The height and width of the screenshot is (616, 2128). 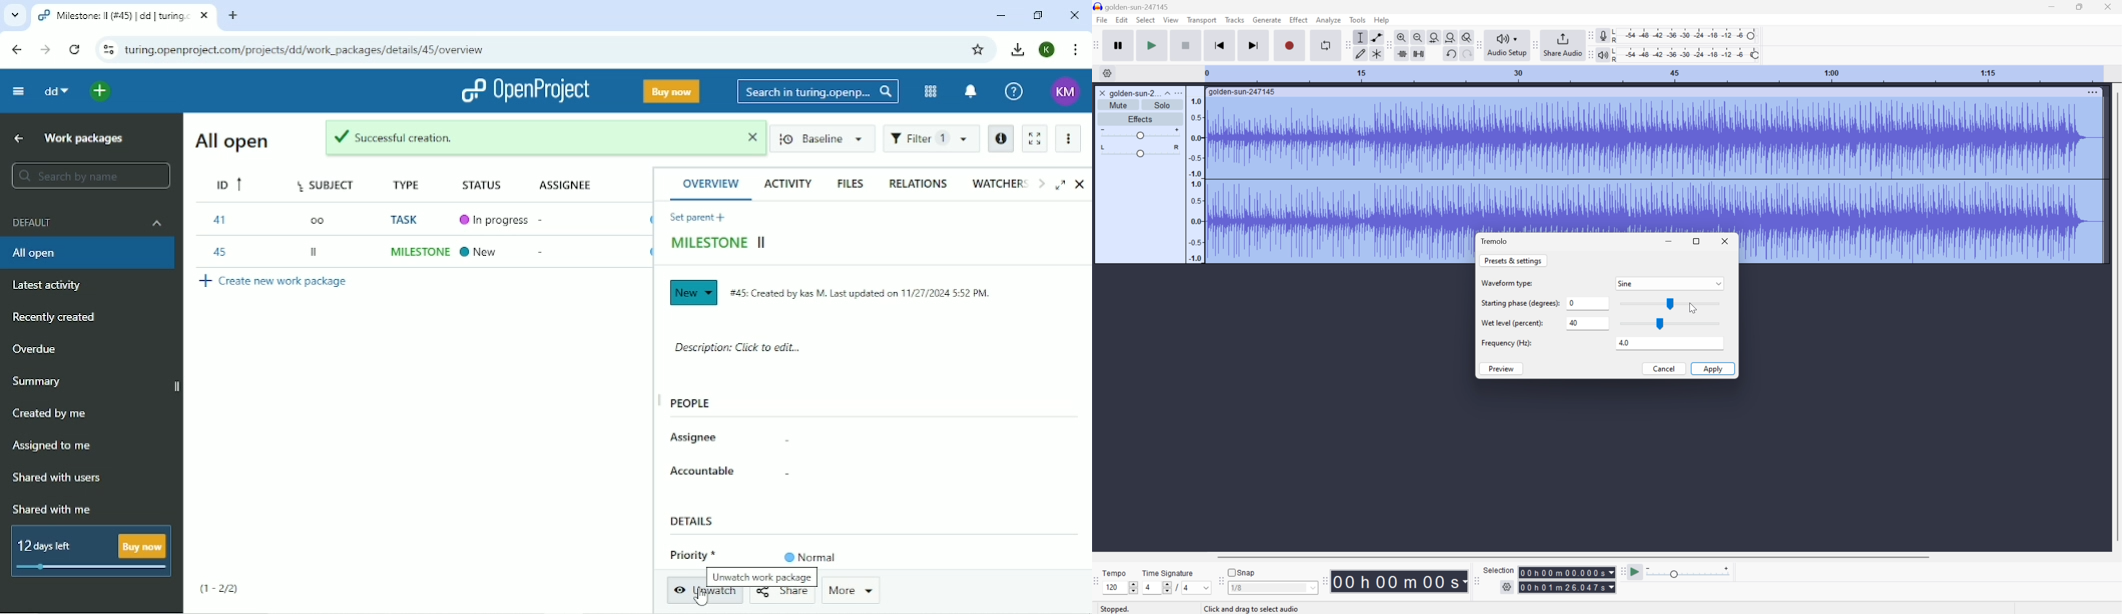 What do you see at coordinates (1451, 37) in the screenshot?
I see `Fit project to width` at bounding box center [1451, 37].